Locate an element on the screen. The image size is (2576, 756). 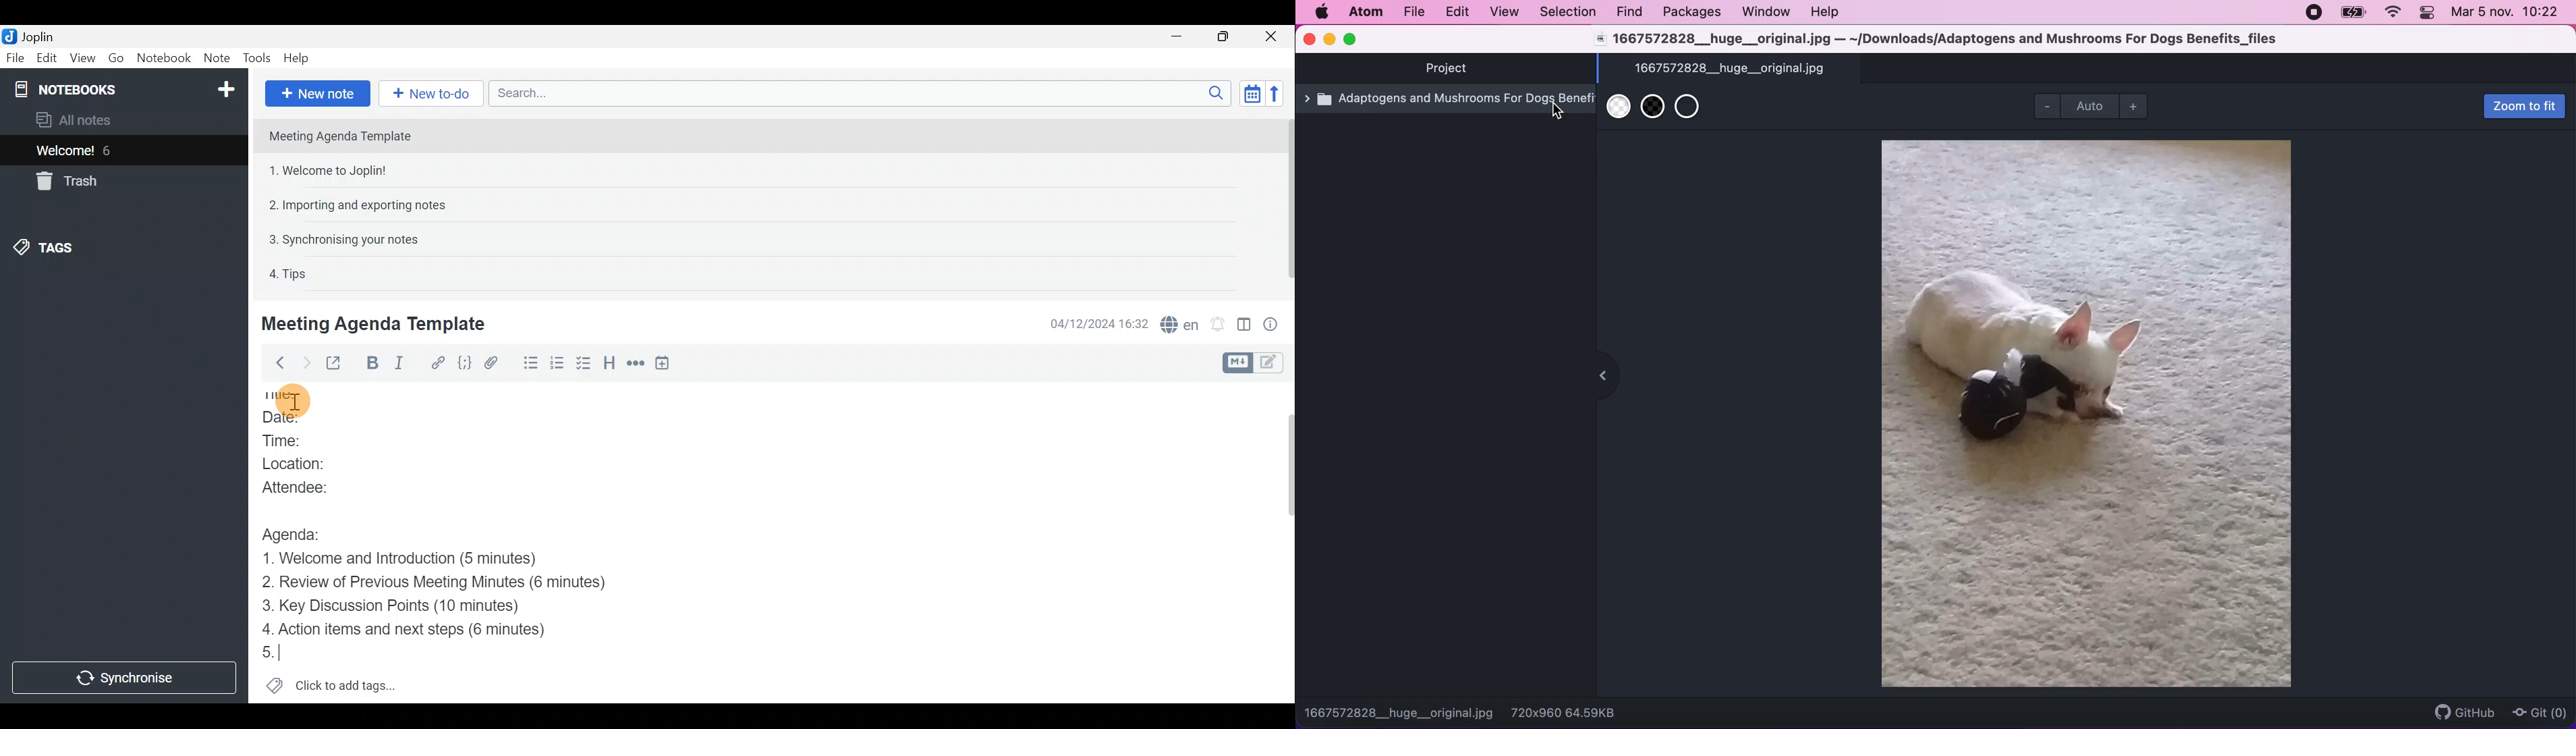
Search bar is located at coordinates (856, 92).